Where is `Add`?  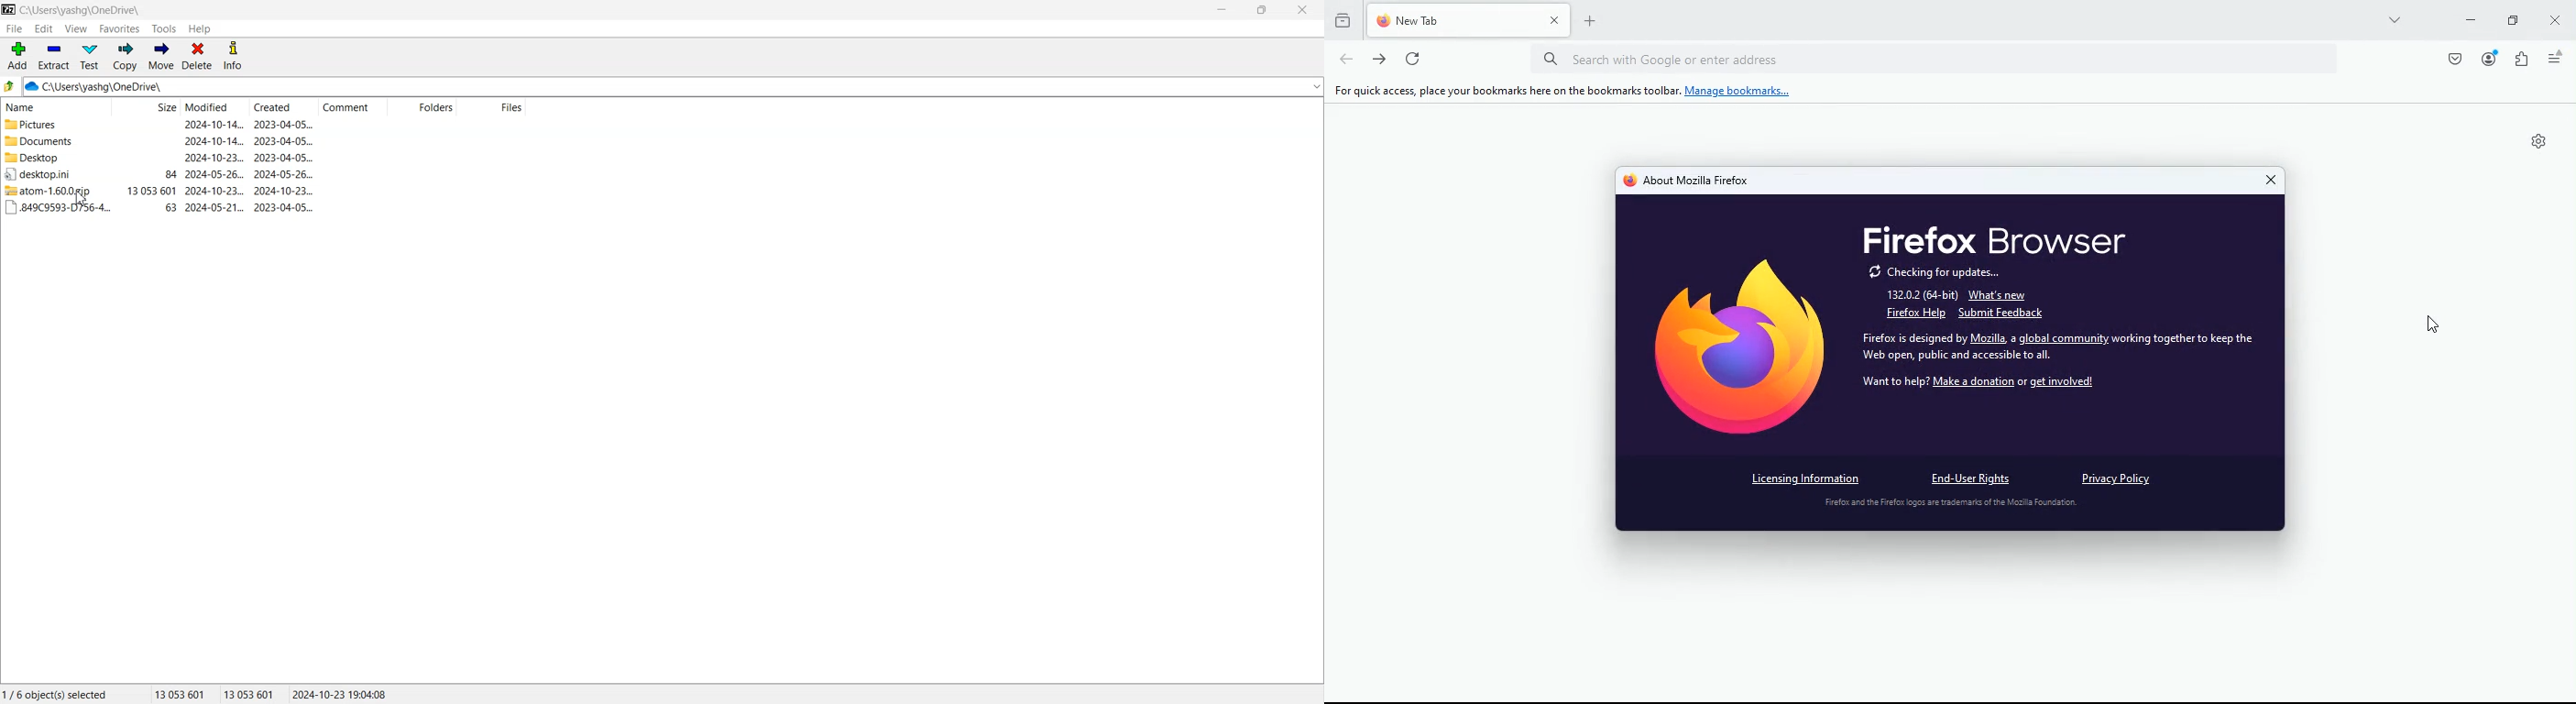
Add is located at coordinates (18, 56).